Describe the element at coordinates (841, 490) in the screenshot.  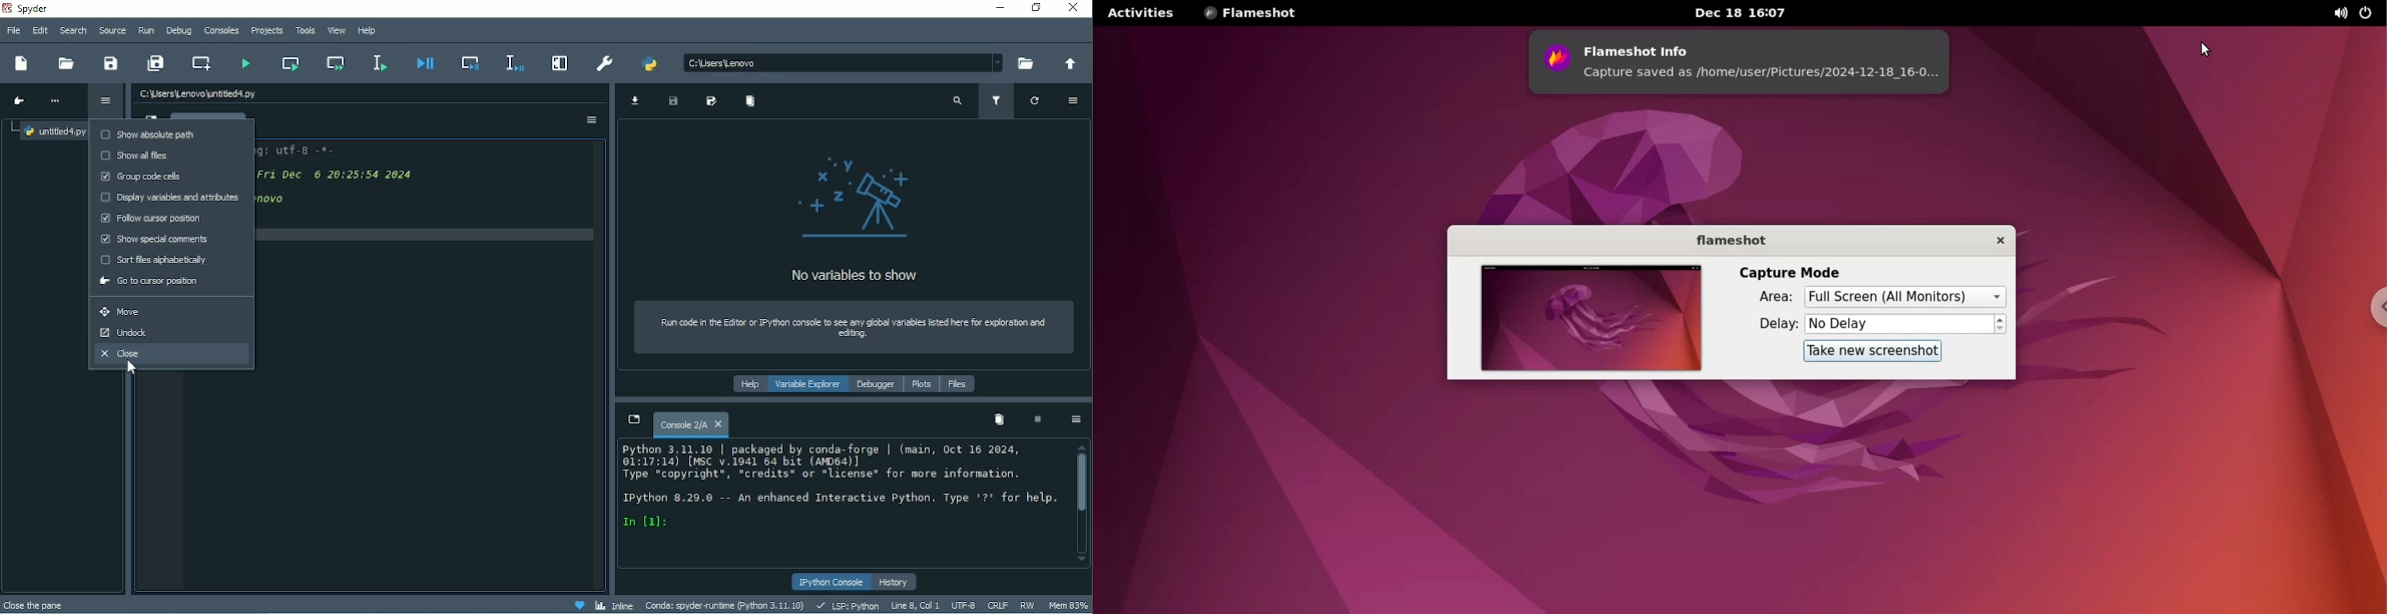
I see `Python 3.11.10 | packaged by conda-forge | (main, Oct 16 2024,
01:17:14) (WSC v.1941 64 bat (WD64)]

Type “copyright®., “credits* or *license® for wore information.
Ipython 8.29.0 —- An enhanced Interactive Python. Type *7* for help.
In (a):` at that location.